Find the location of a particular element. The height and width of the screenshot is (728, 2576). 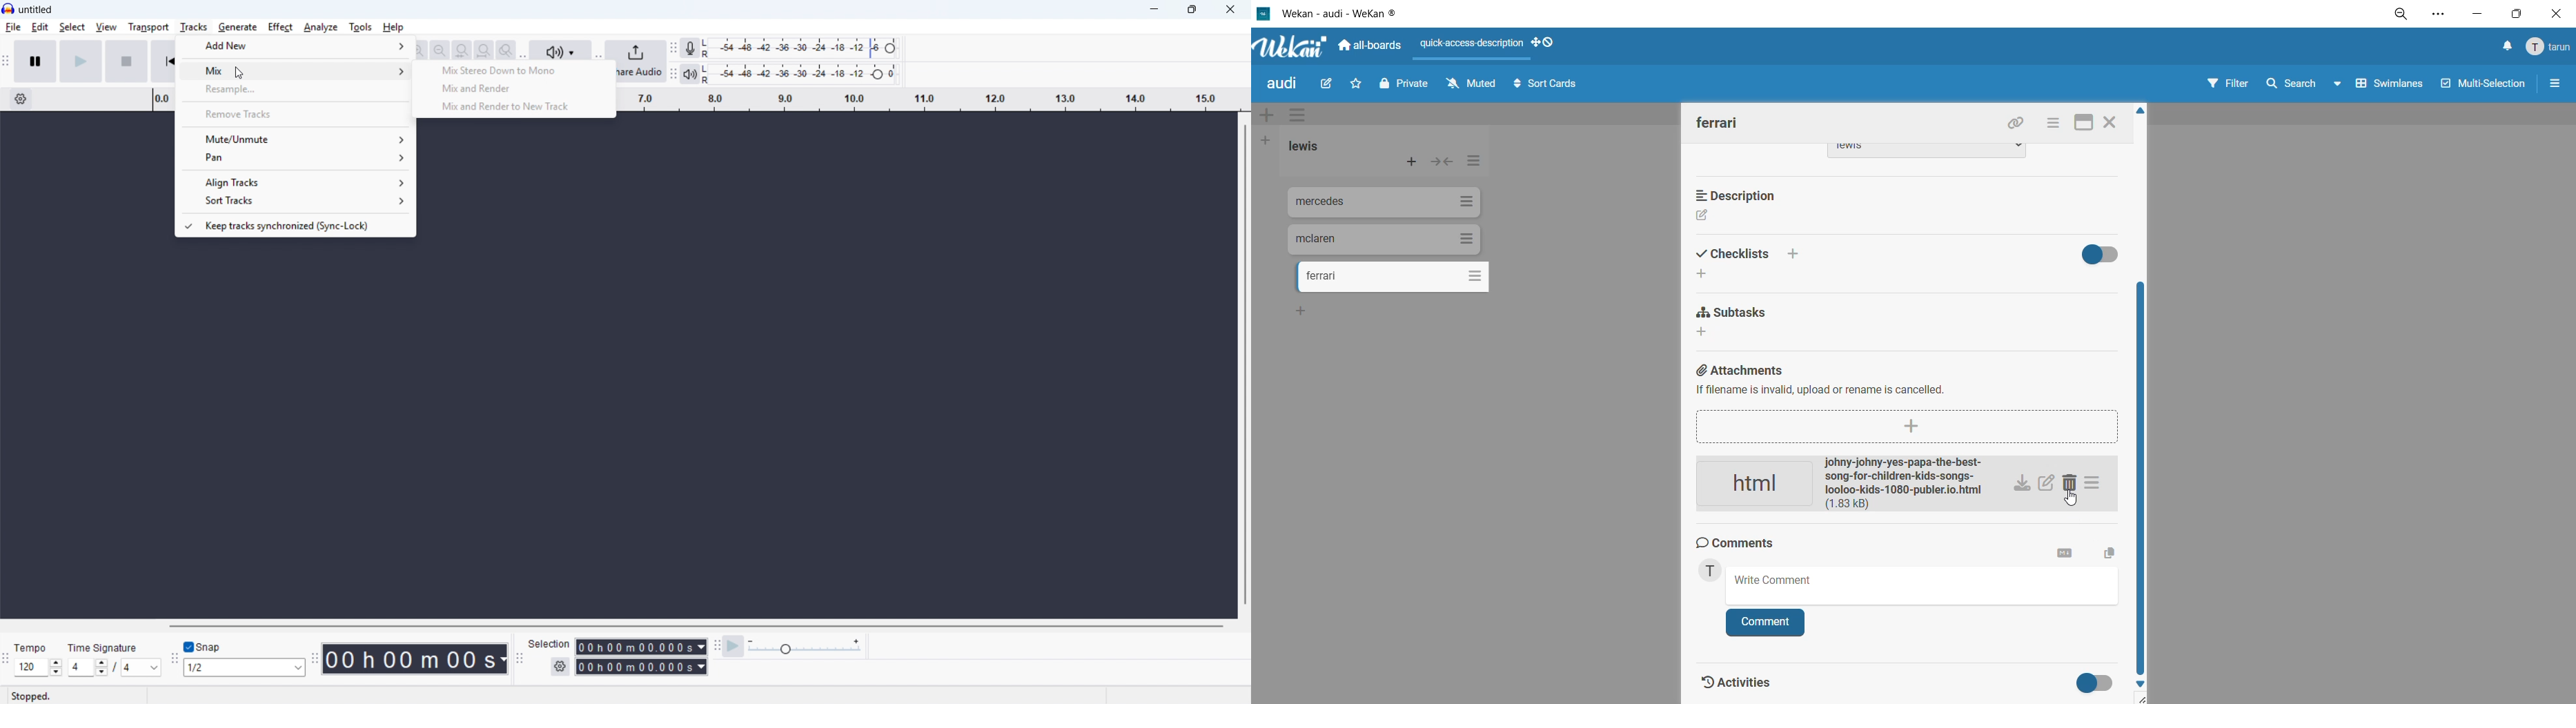

close is located at coordinates (2554, 13).